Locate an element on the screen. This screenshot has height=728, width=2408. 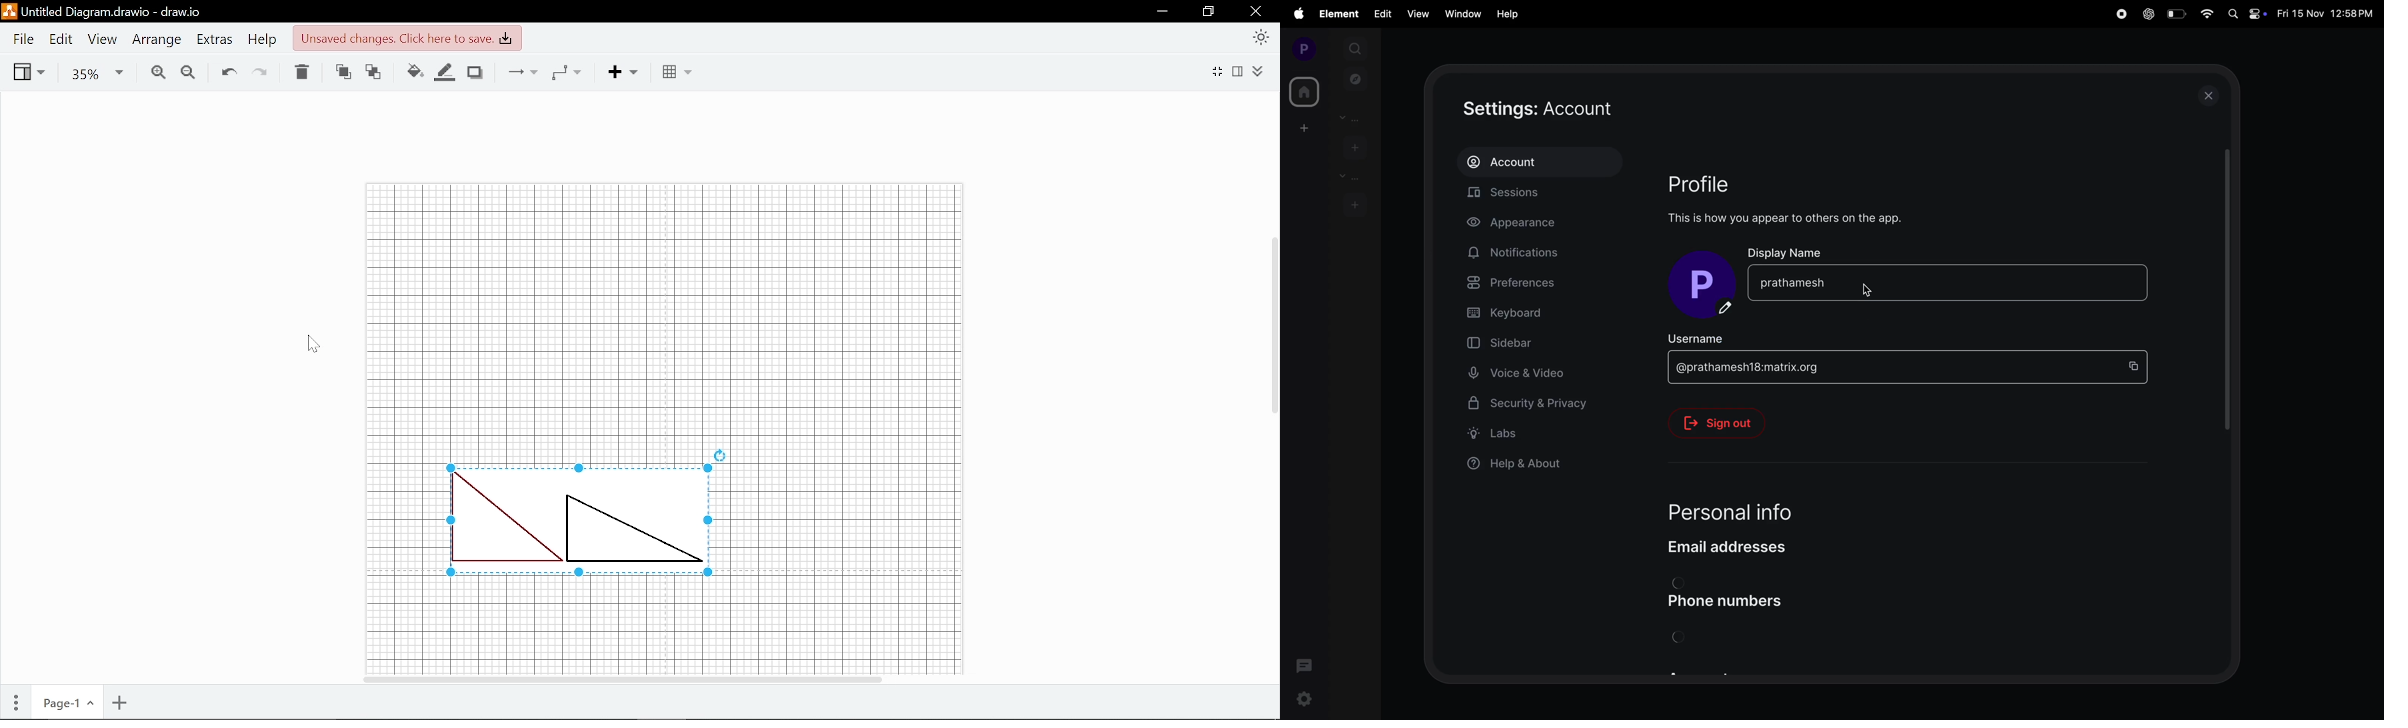
Unsaved changes. Click here to save.  is located at coordinates (407, 39).